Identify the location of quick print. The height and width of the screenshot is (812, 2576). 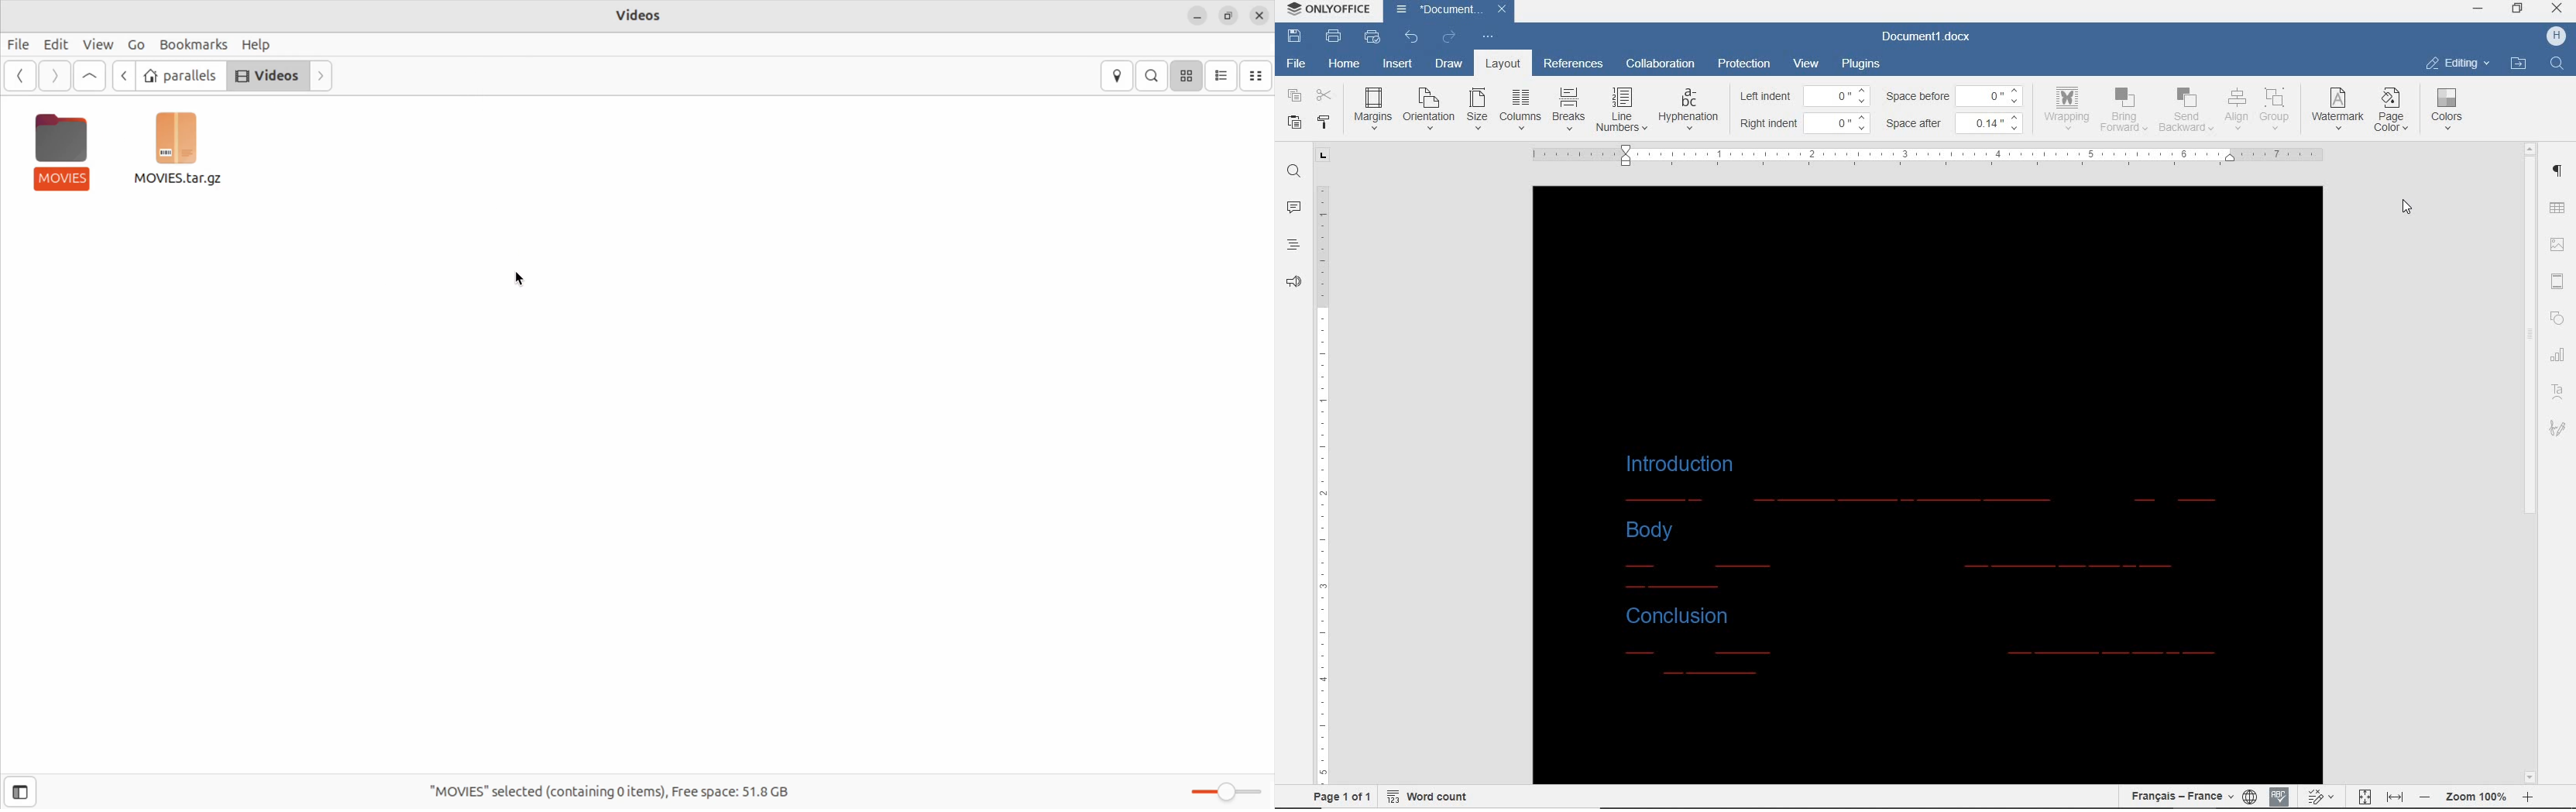
(1372, 38).